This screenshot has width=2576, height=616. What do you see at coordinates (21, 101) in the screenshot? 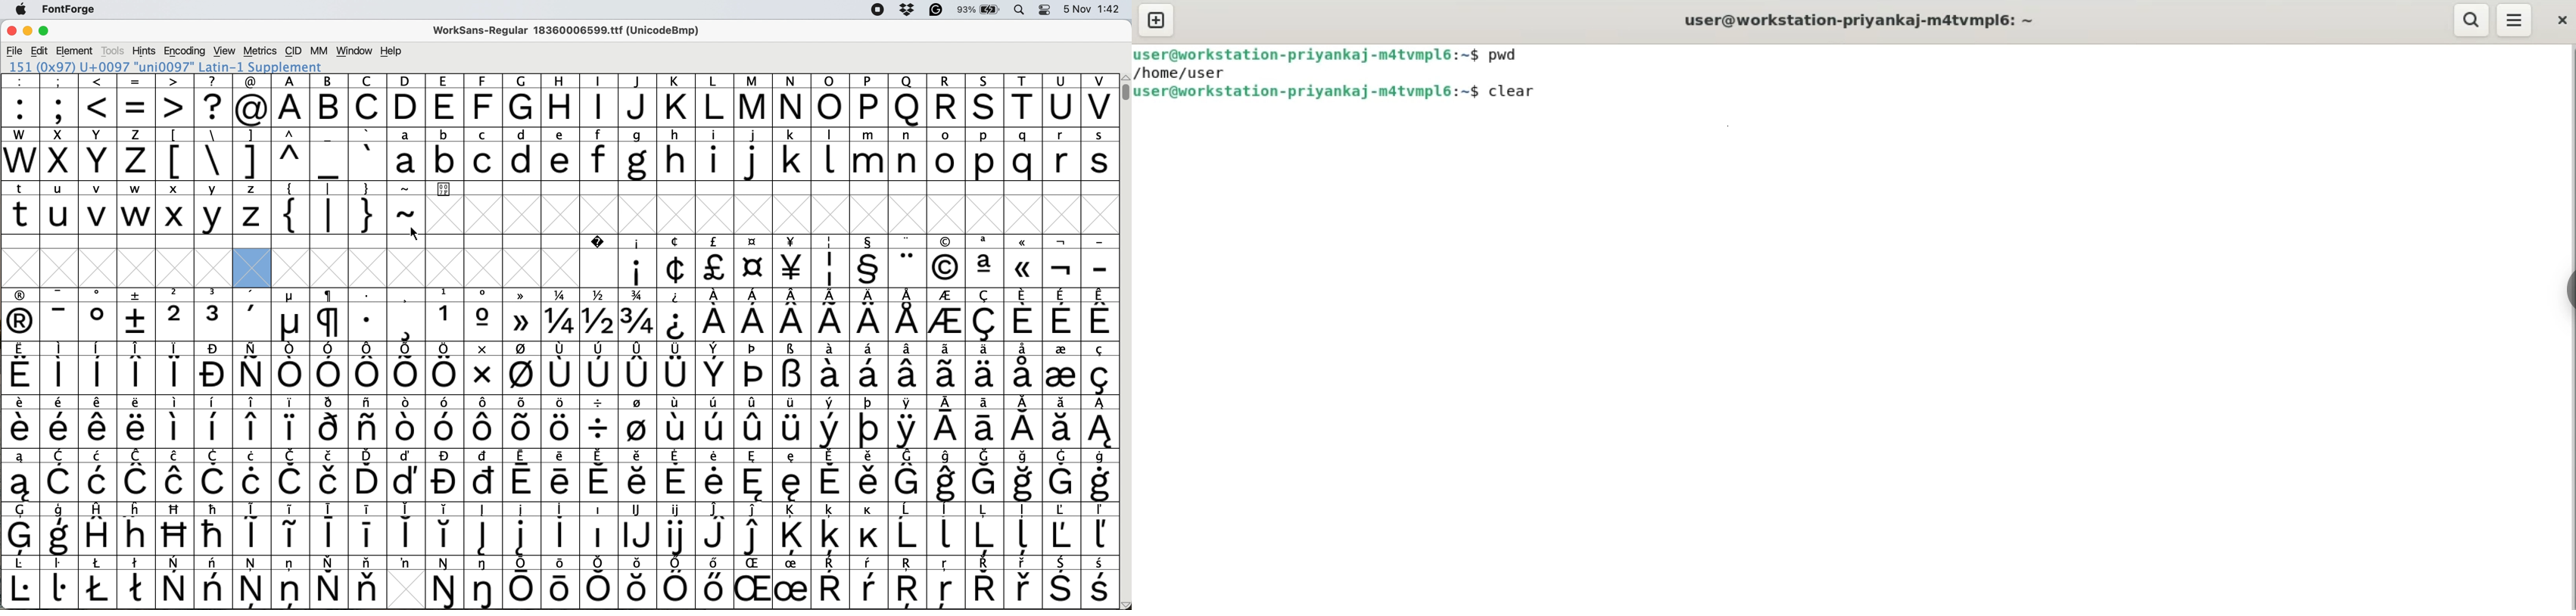
I see `:` at bounding box center [21, 101].